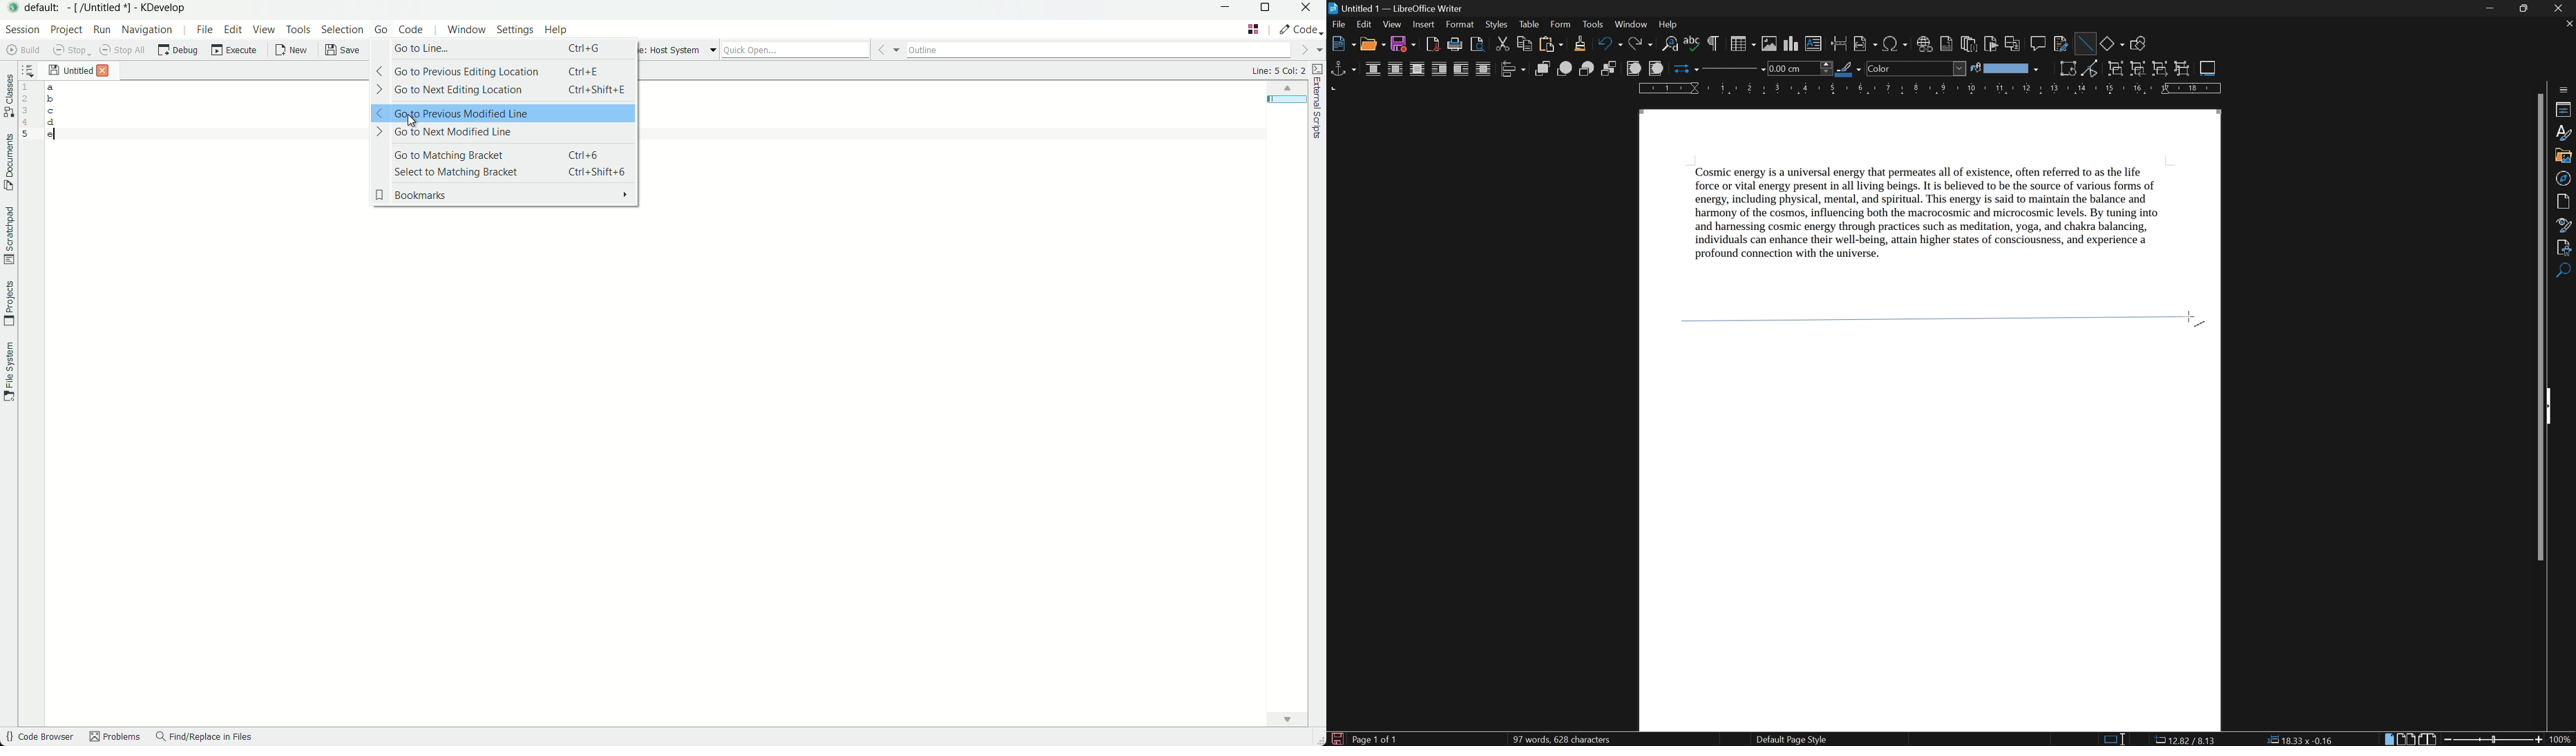 Image resolution: width=2576 pixels, height=756 pixels. I want to click on help, so click(1671, 25).